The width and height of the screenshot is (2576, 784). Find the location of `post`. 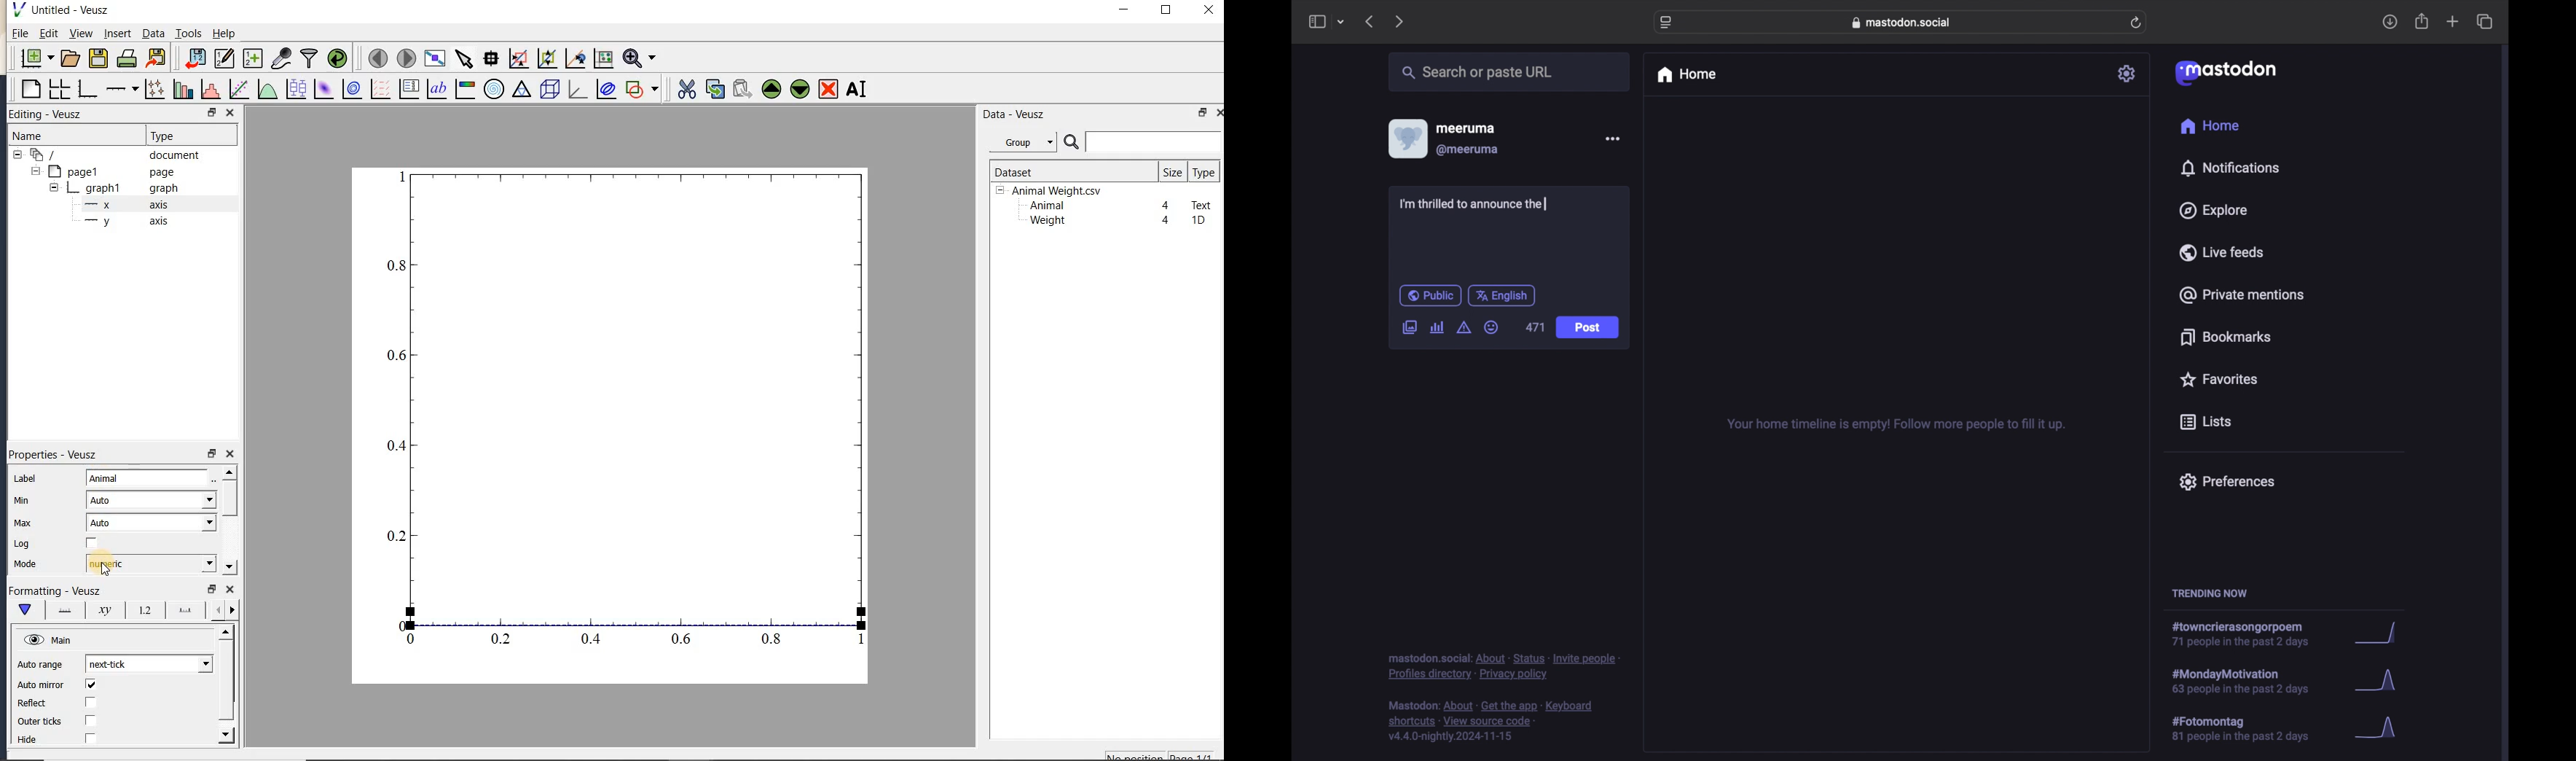

post is located at coordinates (1587, 328).